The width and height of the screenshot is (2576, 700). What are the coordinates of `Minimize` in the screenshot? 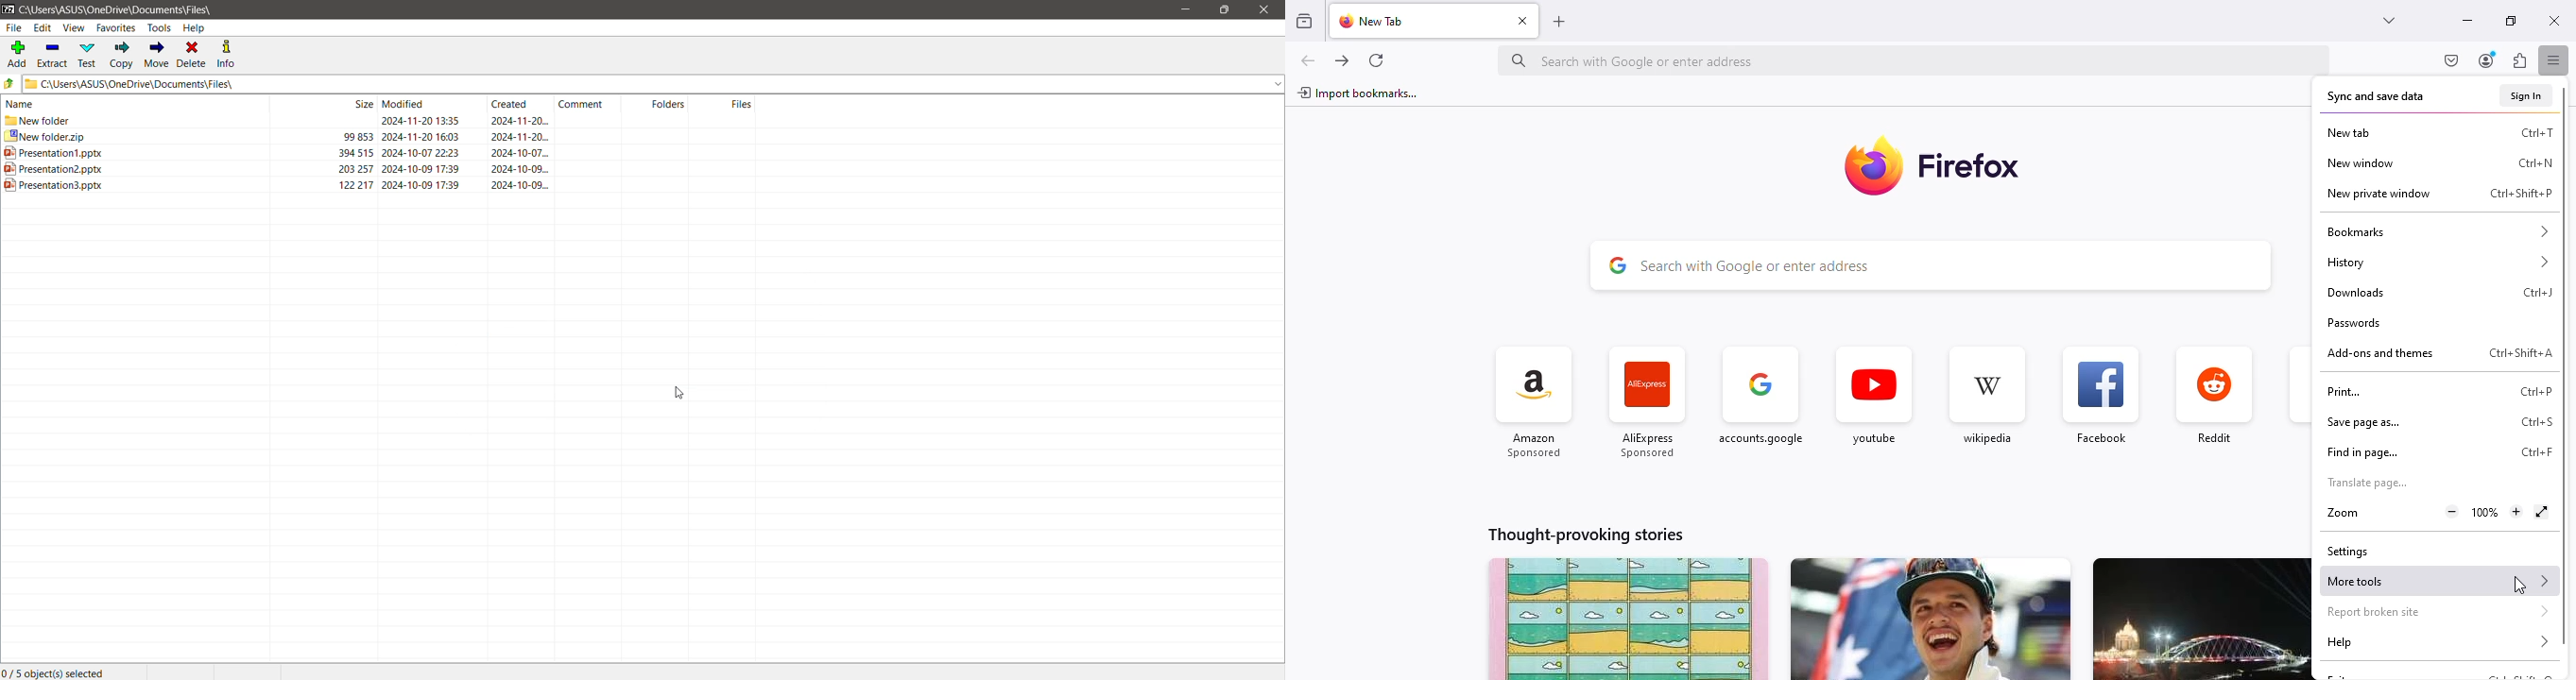 It's located at (1185, 9).